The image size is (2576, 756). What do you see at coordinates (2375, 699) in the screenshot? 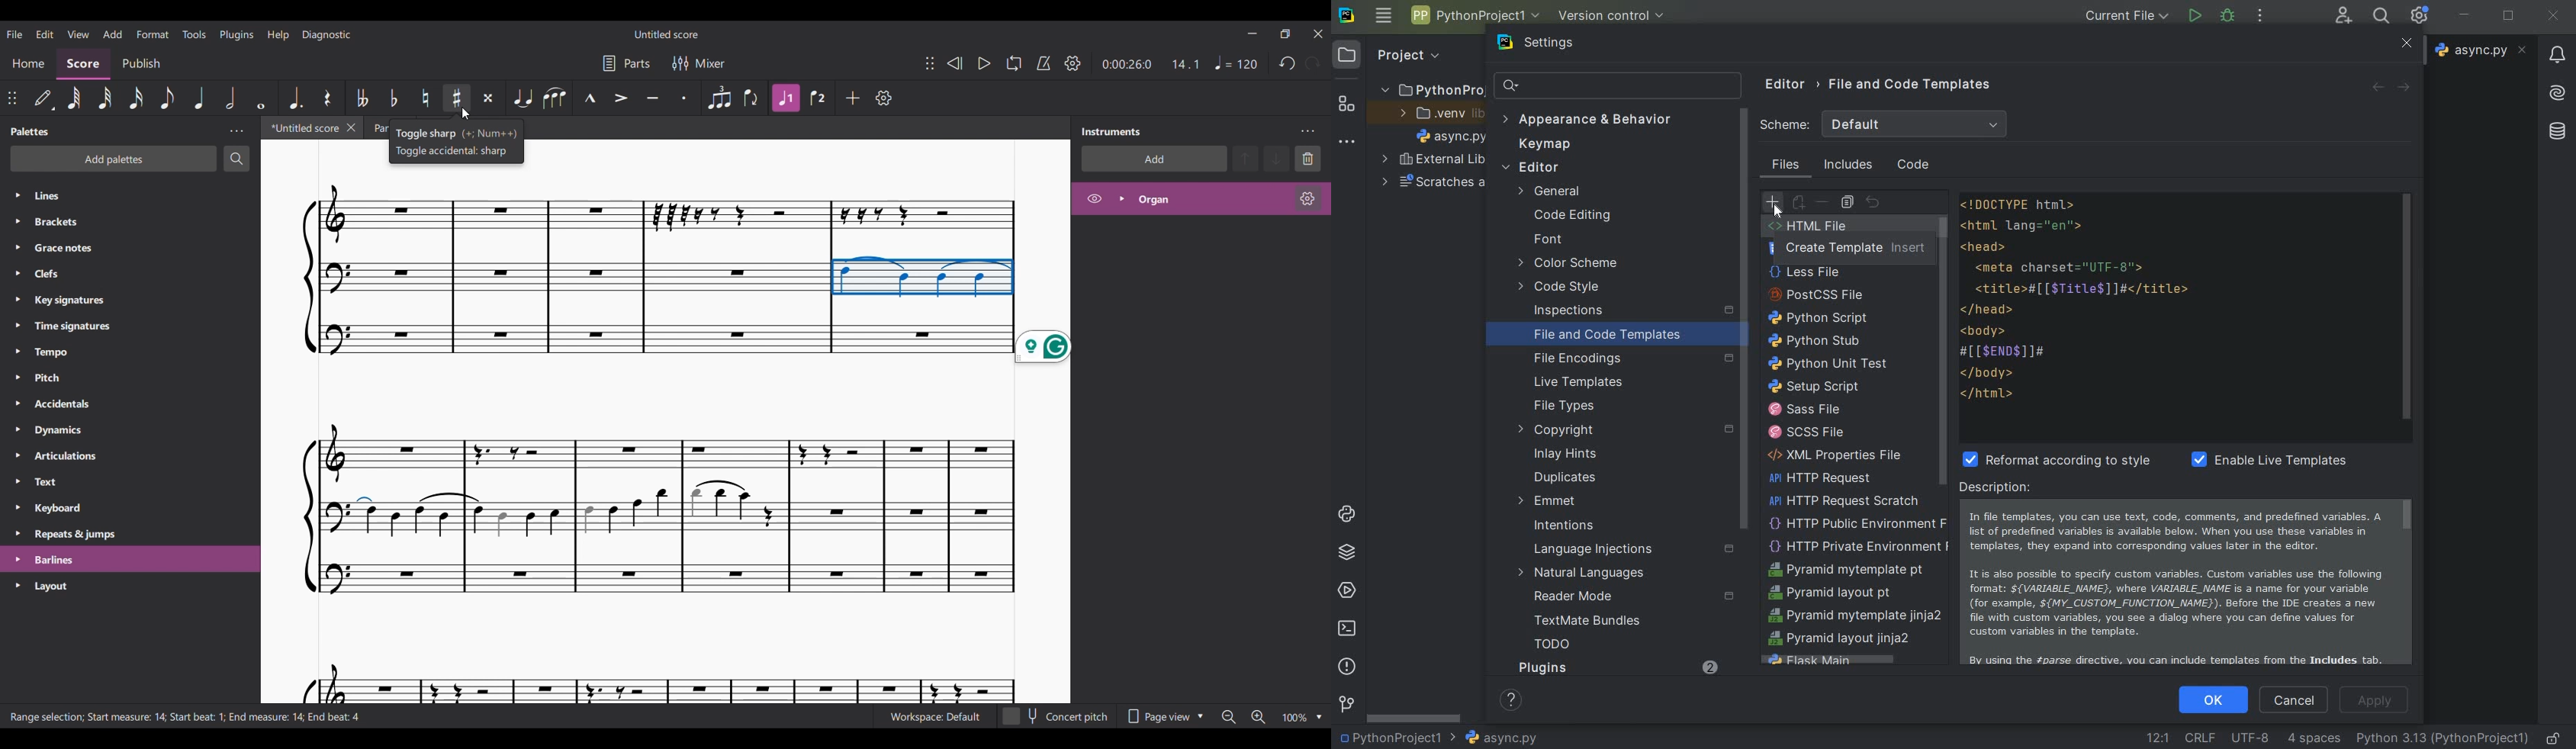
I see `apply` at bounding box center [2375, 699].